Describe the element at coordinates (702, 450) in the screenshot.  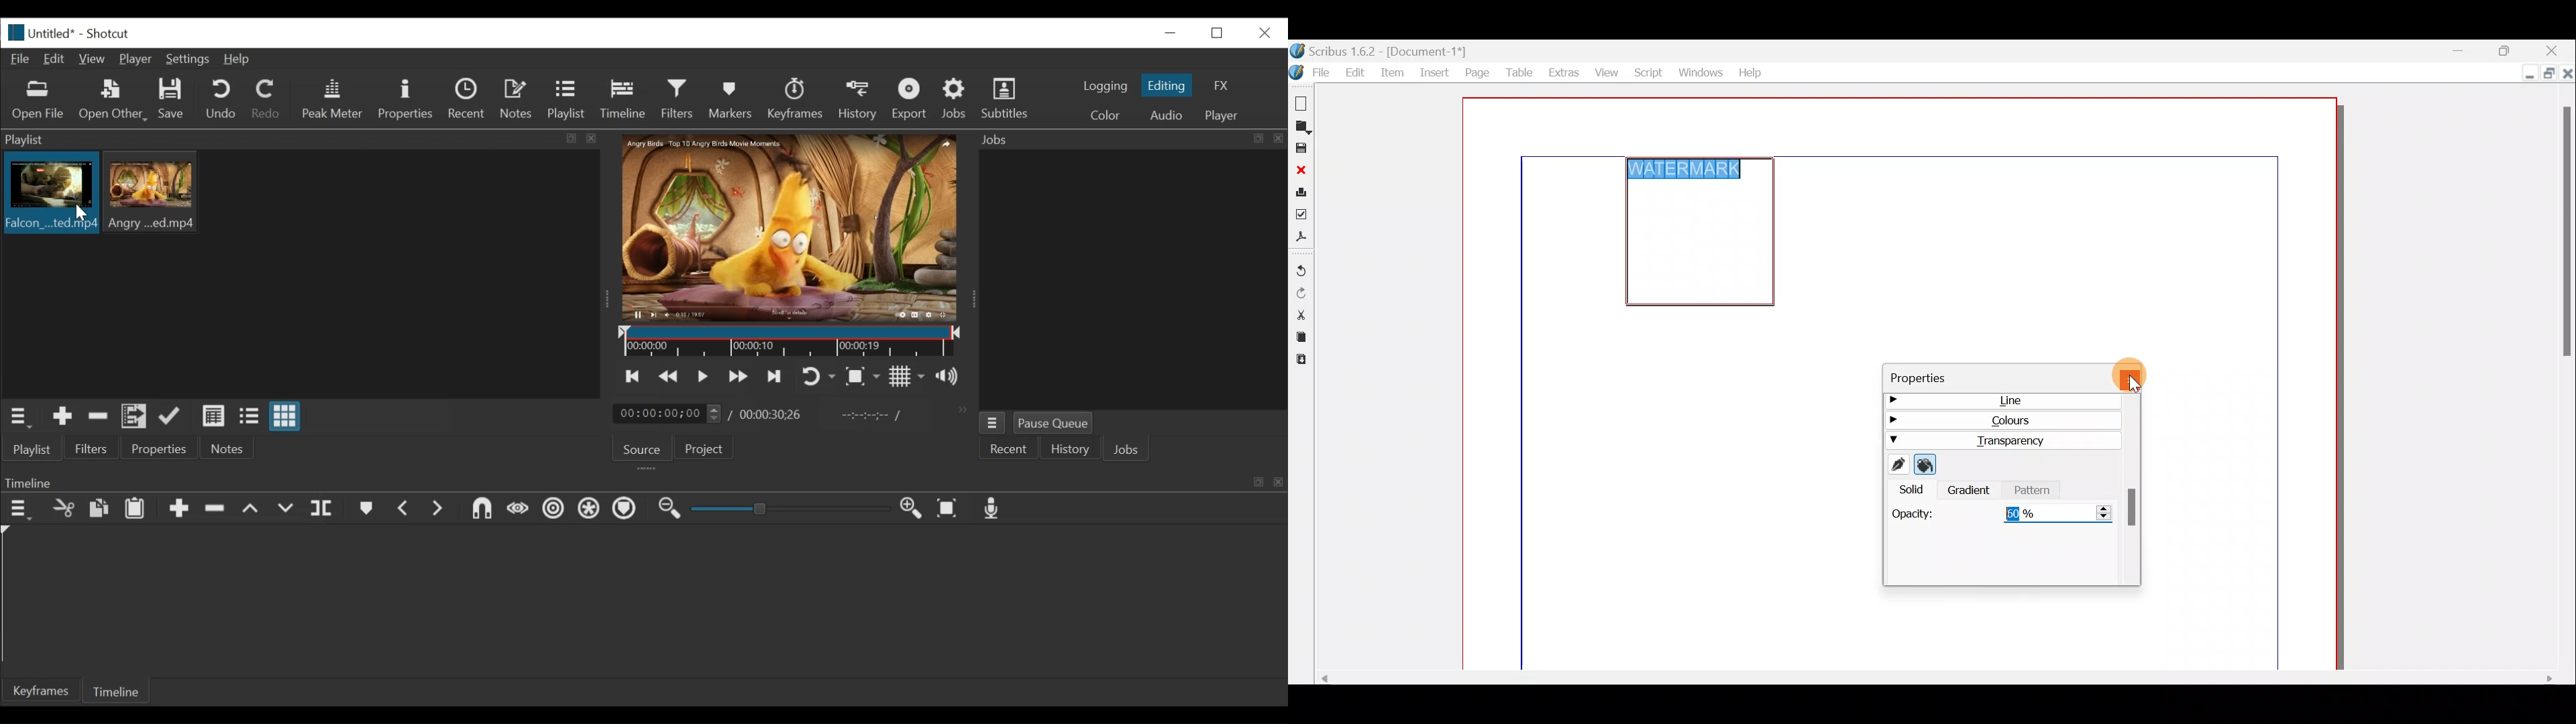
I see `Project` at that location.